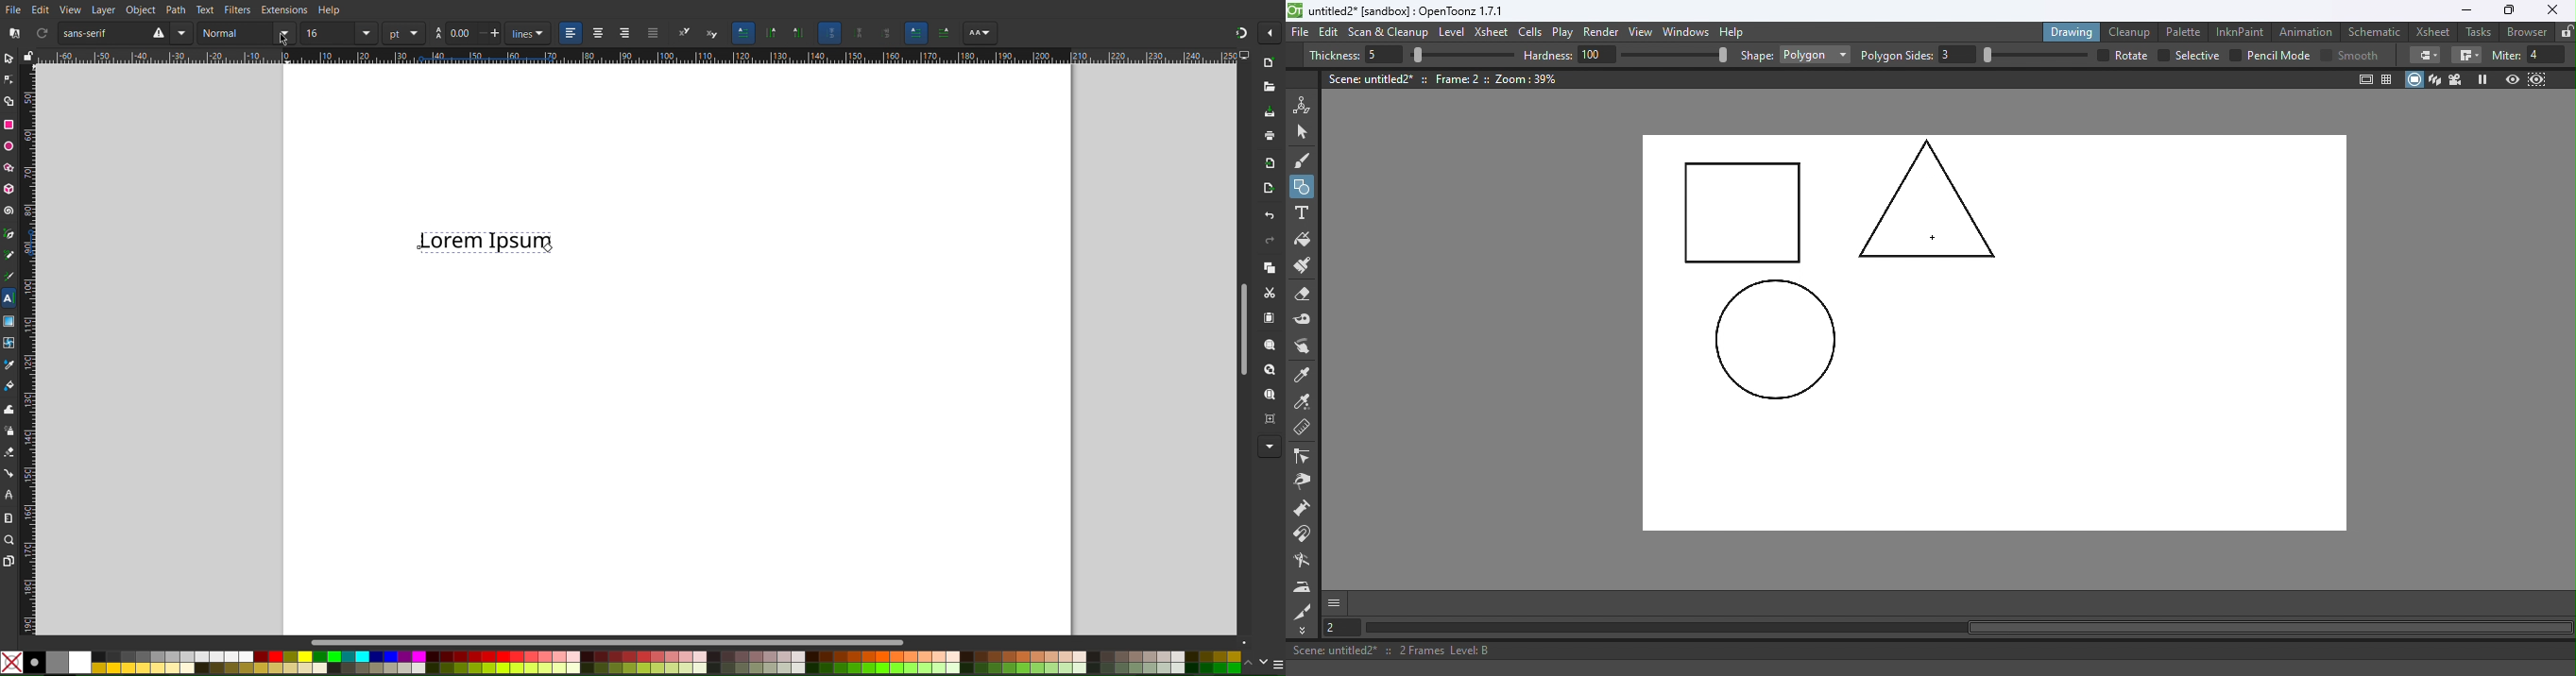 The image size is (2576, 700). What do you see at coordinates (1389, 34) in the screenshot?
I see `Scan & Cleanup` at bounding box center [1389, 34].